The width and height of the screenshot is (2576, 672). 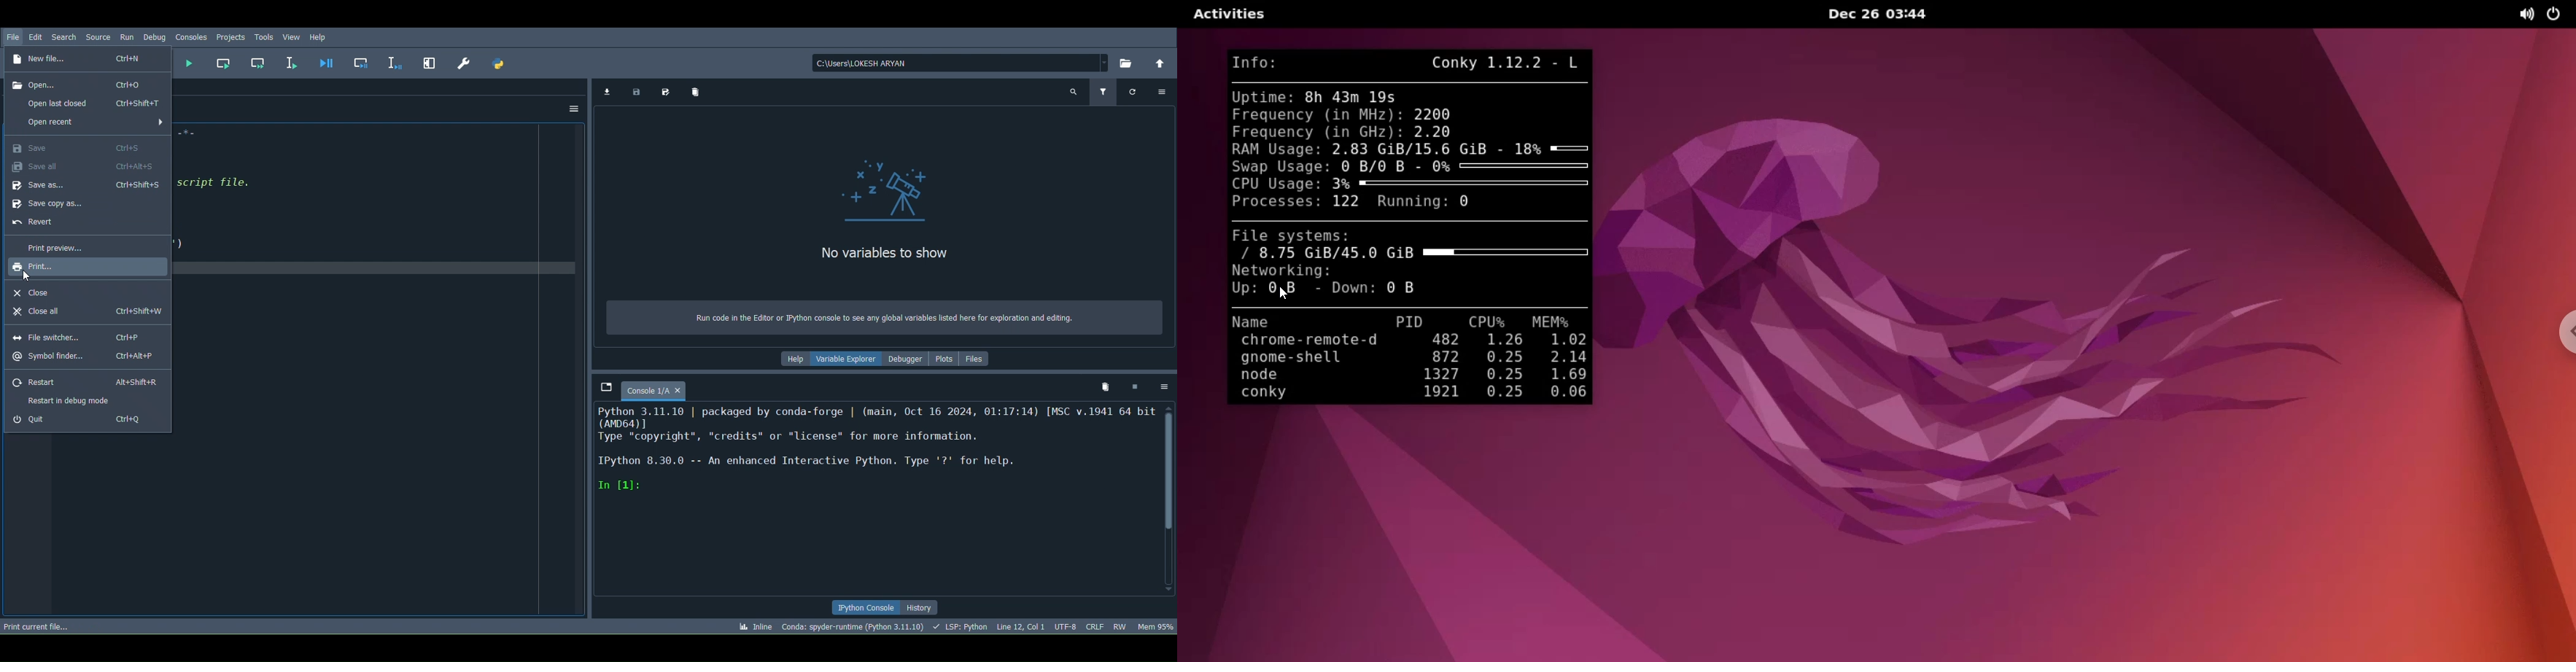 I want to click on Variable explorer, so click(x=846, y=361).